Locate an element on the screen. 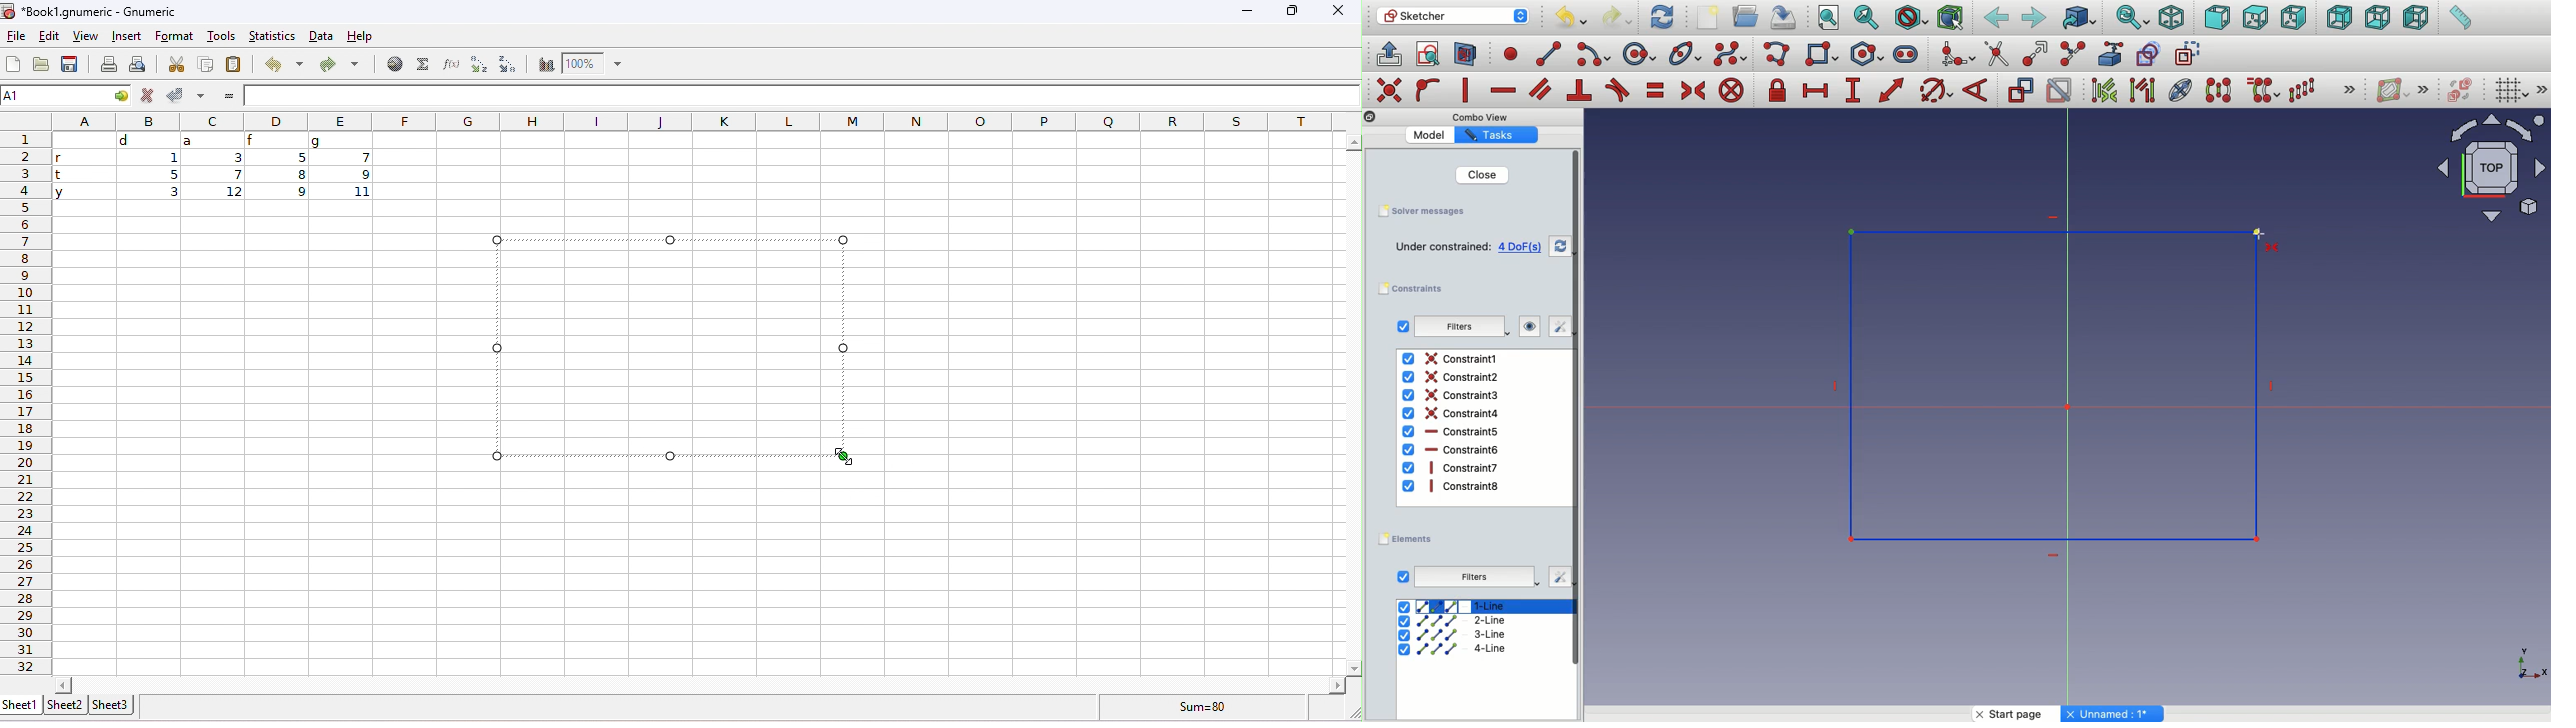 This screenshot has width=2576, height=728. leave sketch is located at coordinates (1388, 53).